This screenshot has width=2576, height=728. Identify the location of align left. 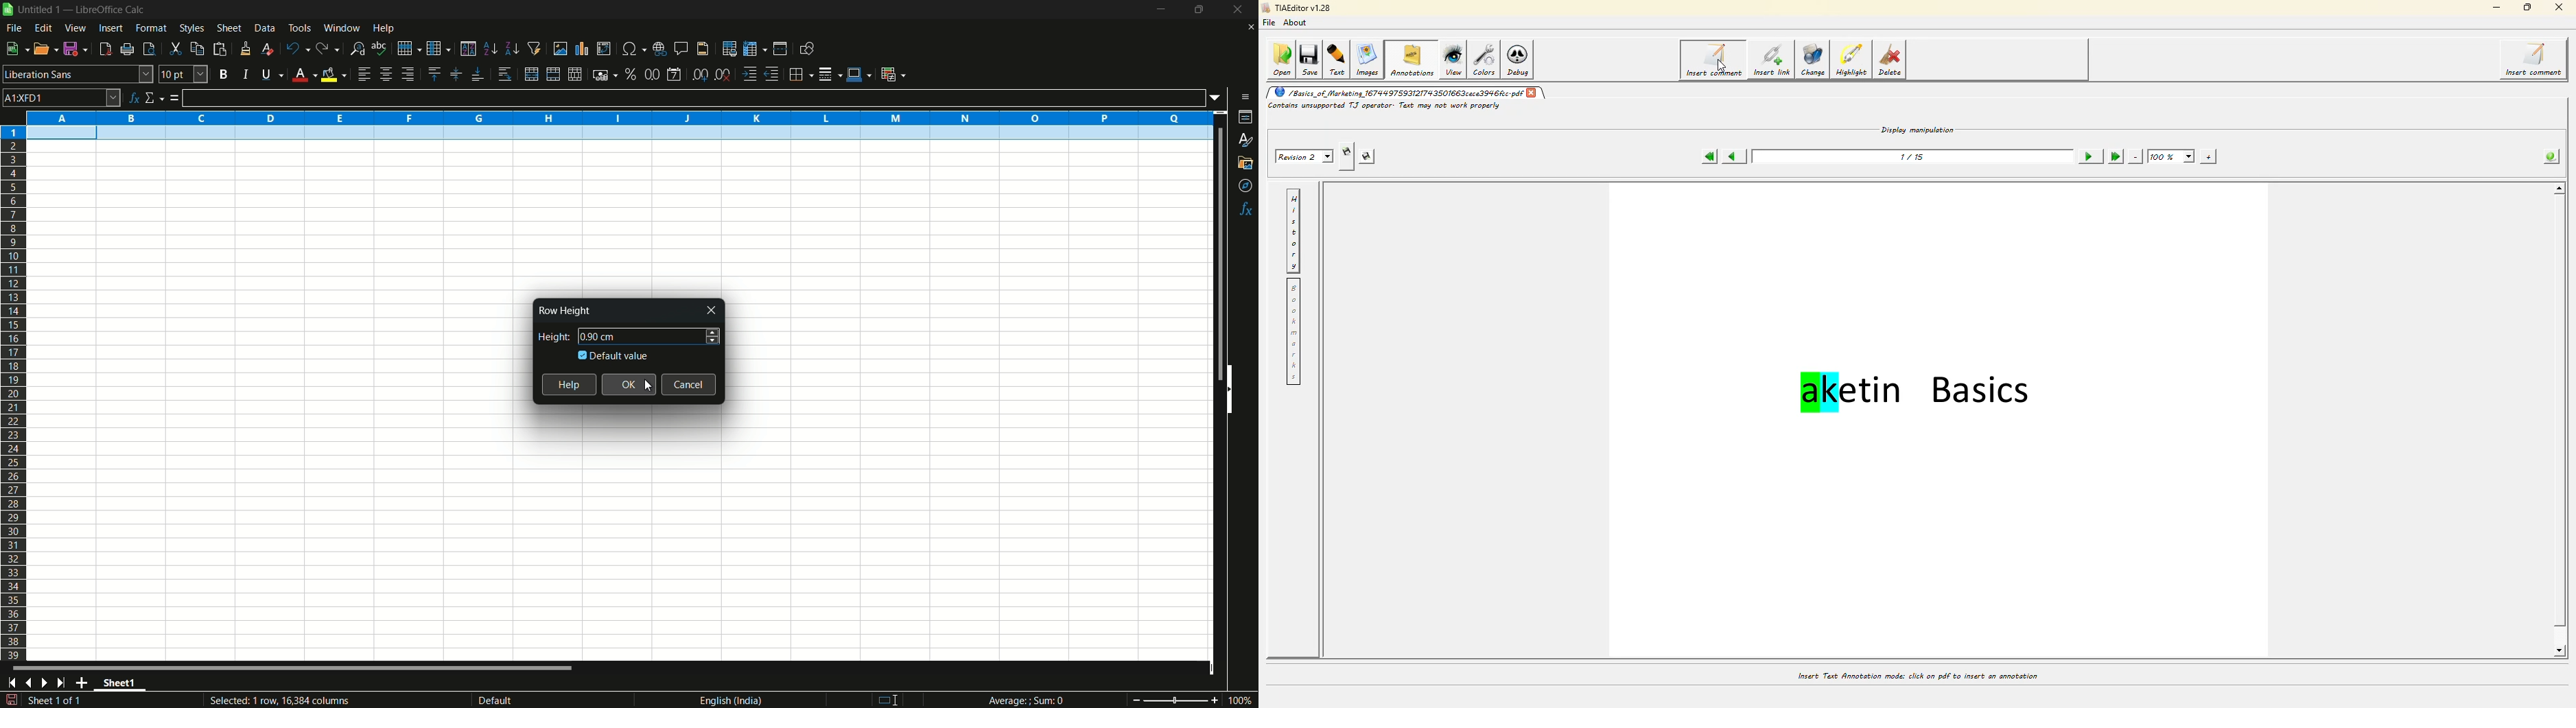
(363, 75).